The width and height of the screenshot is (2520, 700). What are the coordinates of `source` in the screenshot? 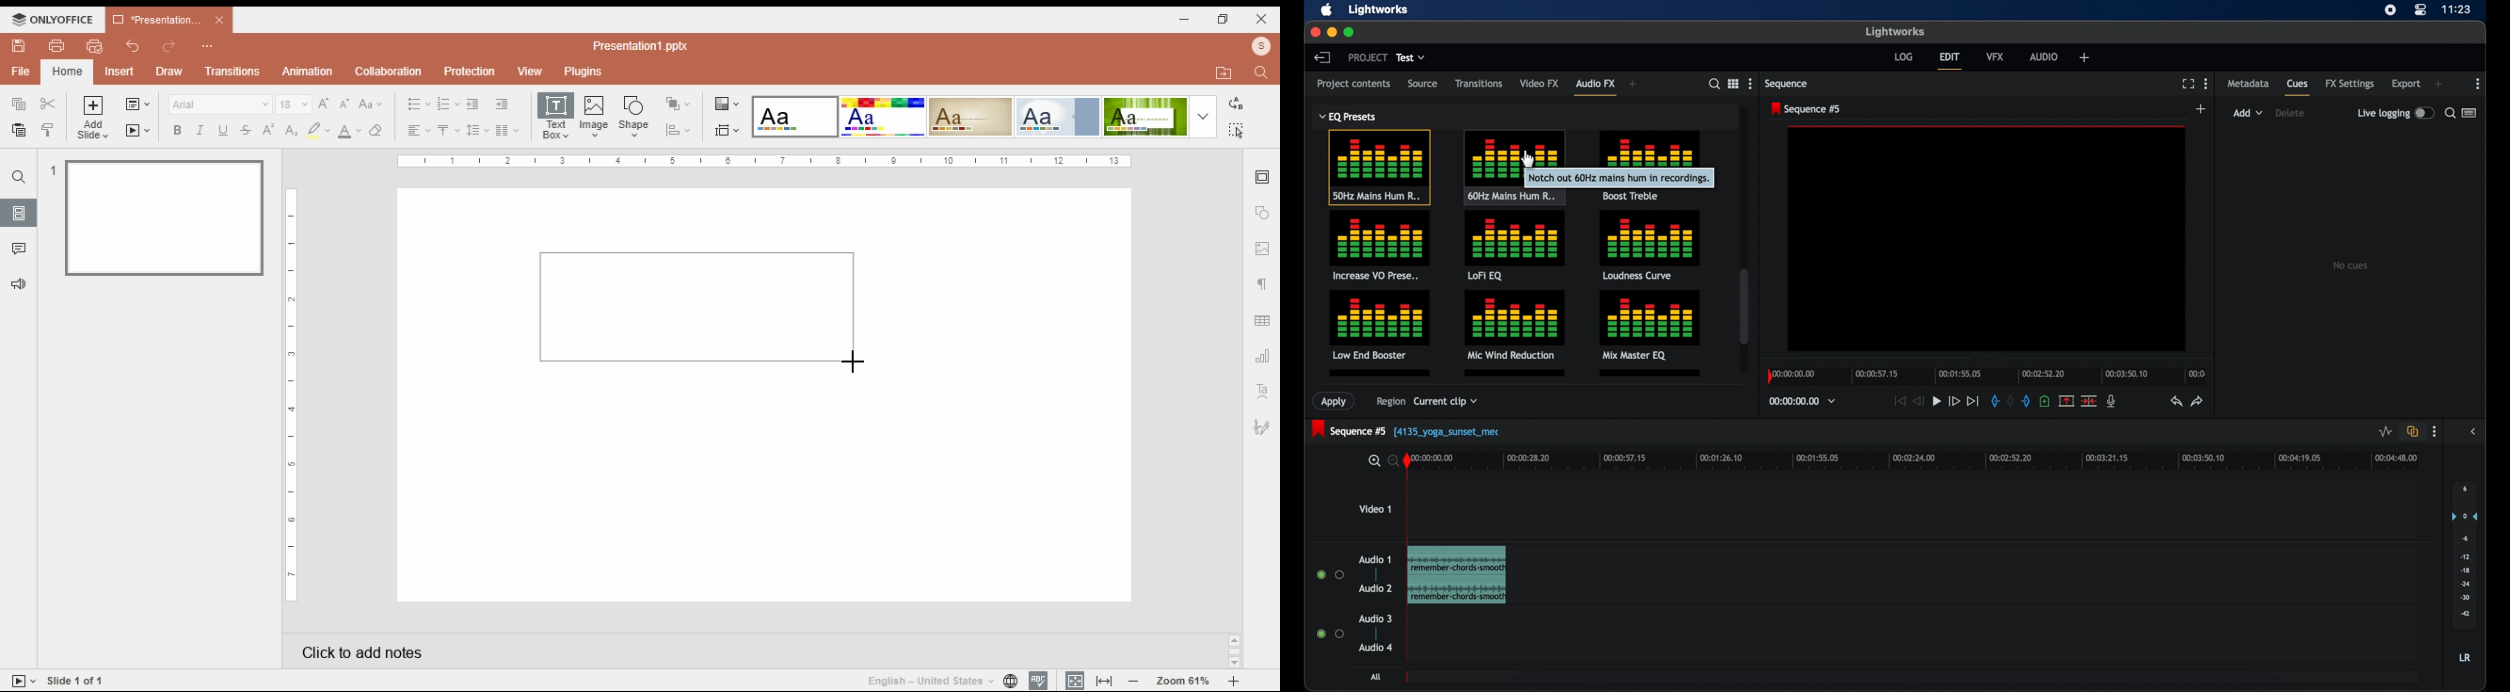 It's located at (1422, 83).